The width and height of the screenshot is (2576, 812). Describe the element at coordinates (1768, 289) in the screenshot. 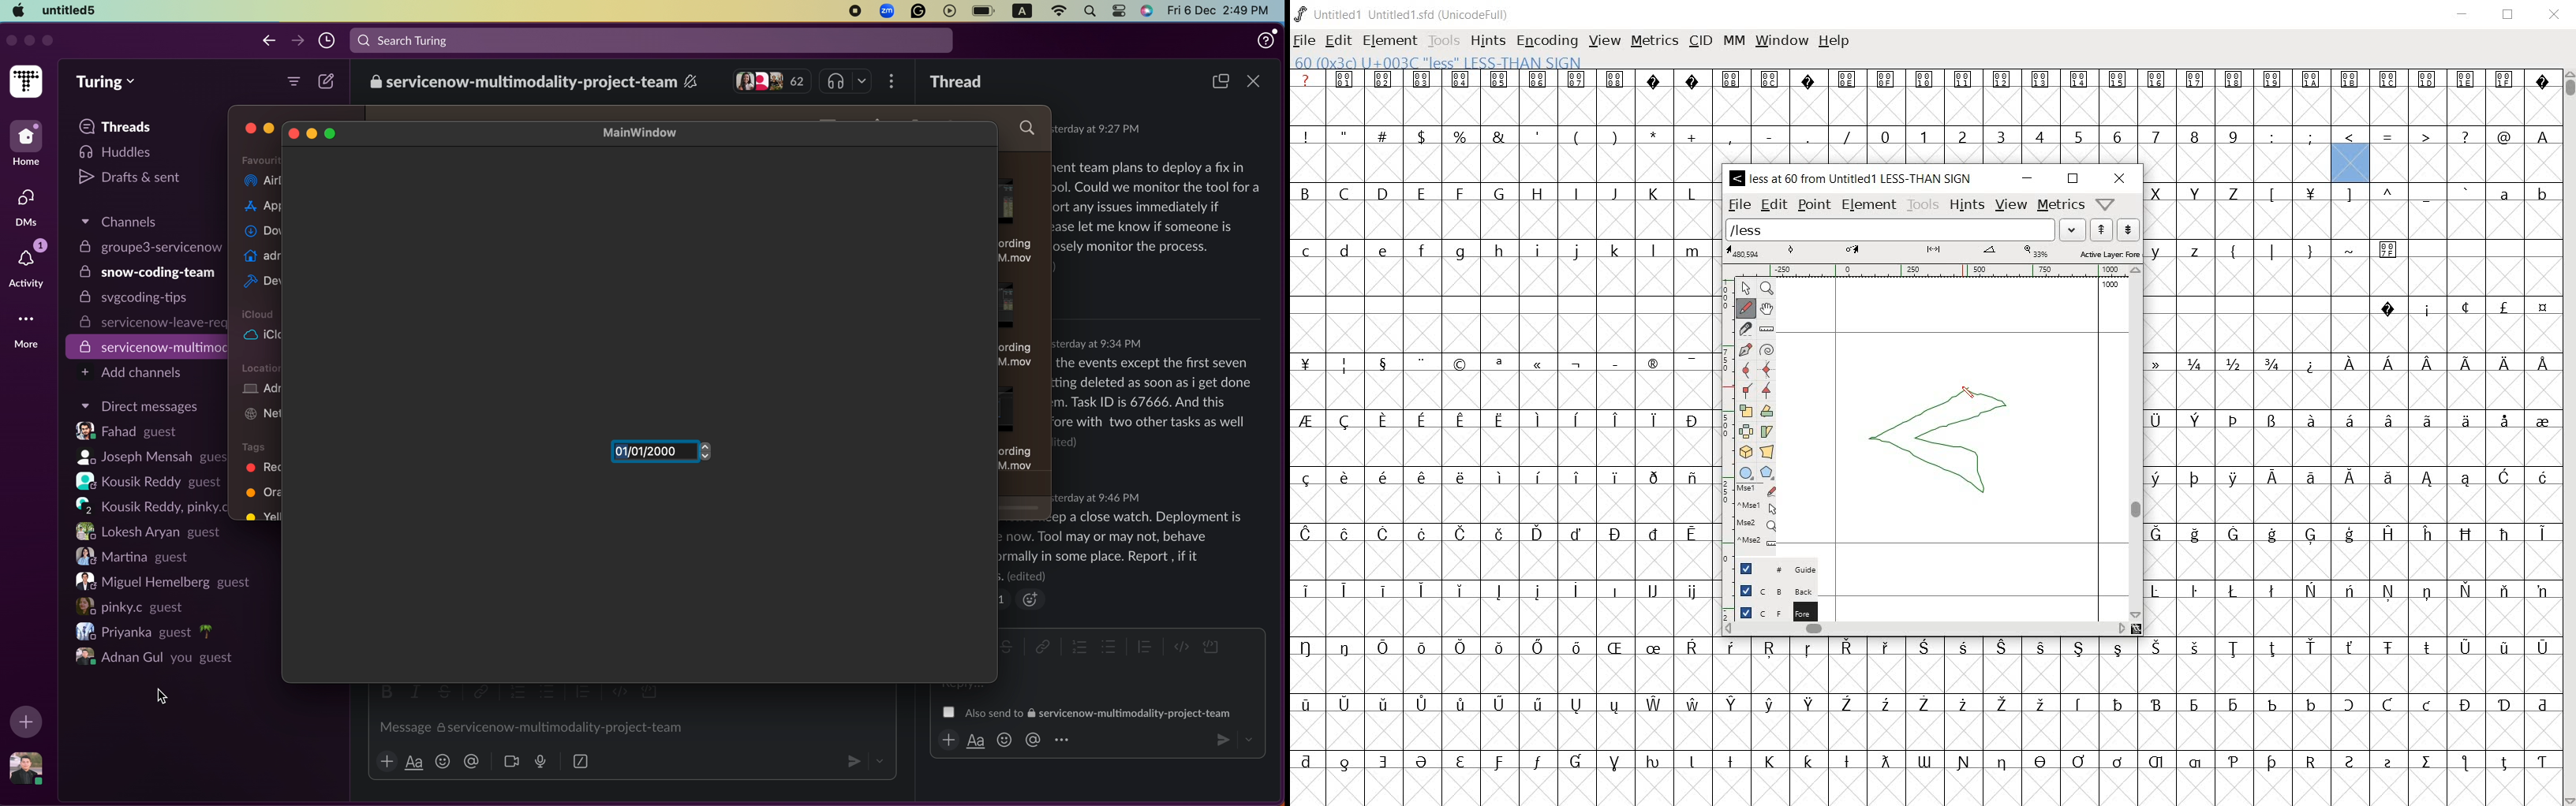

I see `Magnify` at that location.